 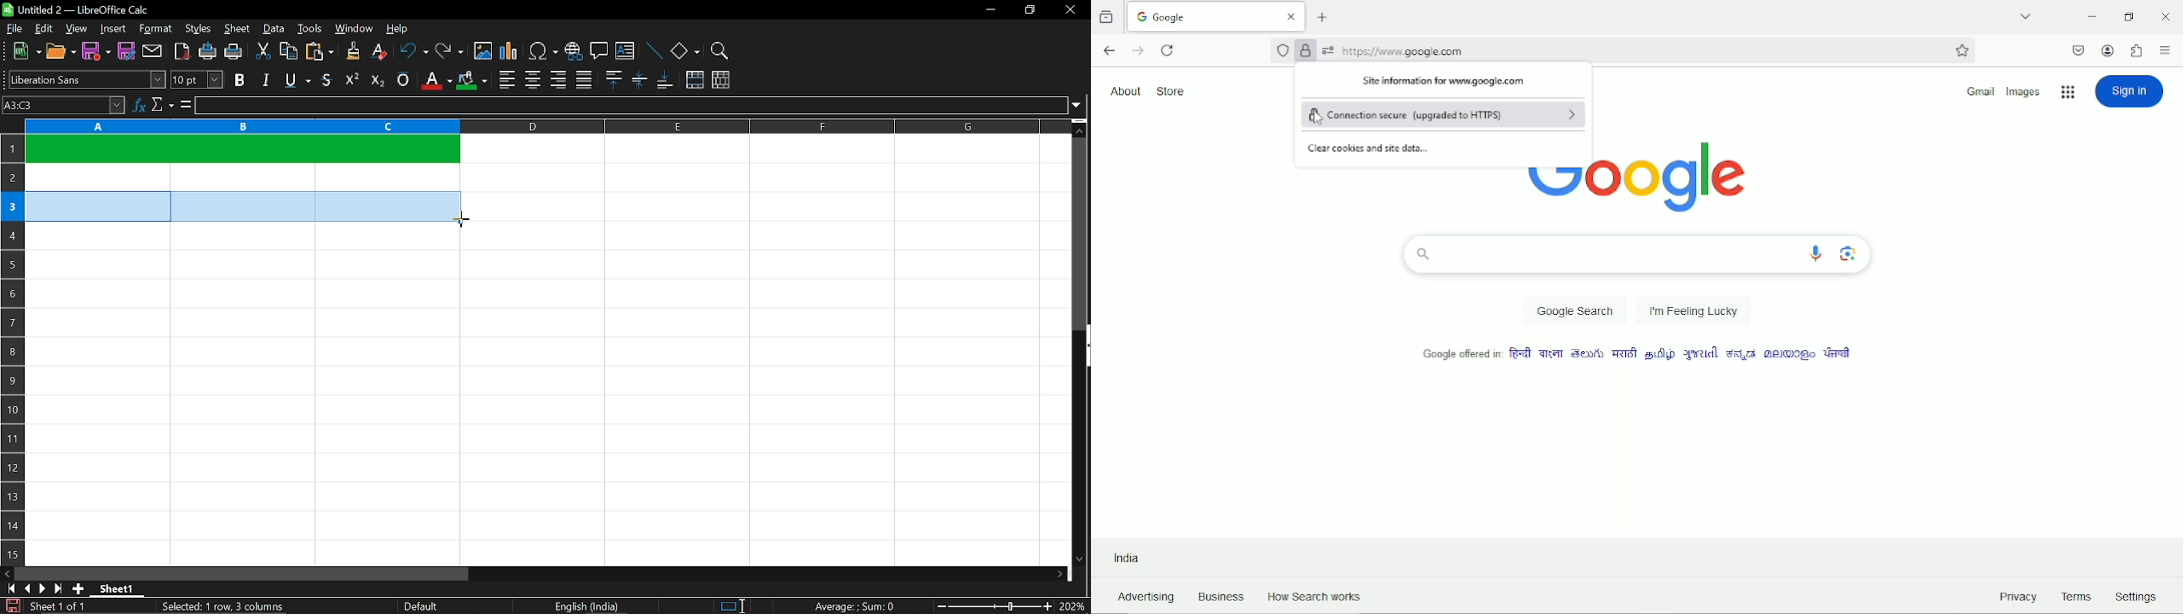 What do you see at coordinates (26, 588) in the screenshot?
I see `previous sheet` at bounding box center [26, 588].